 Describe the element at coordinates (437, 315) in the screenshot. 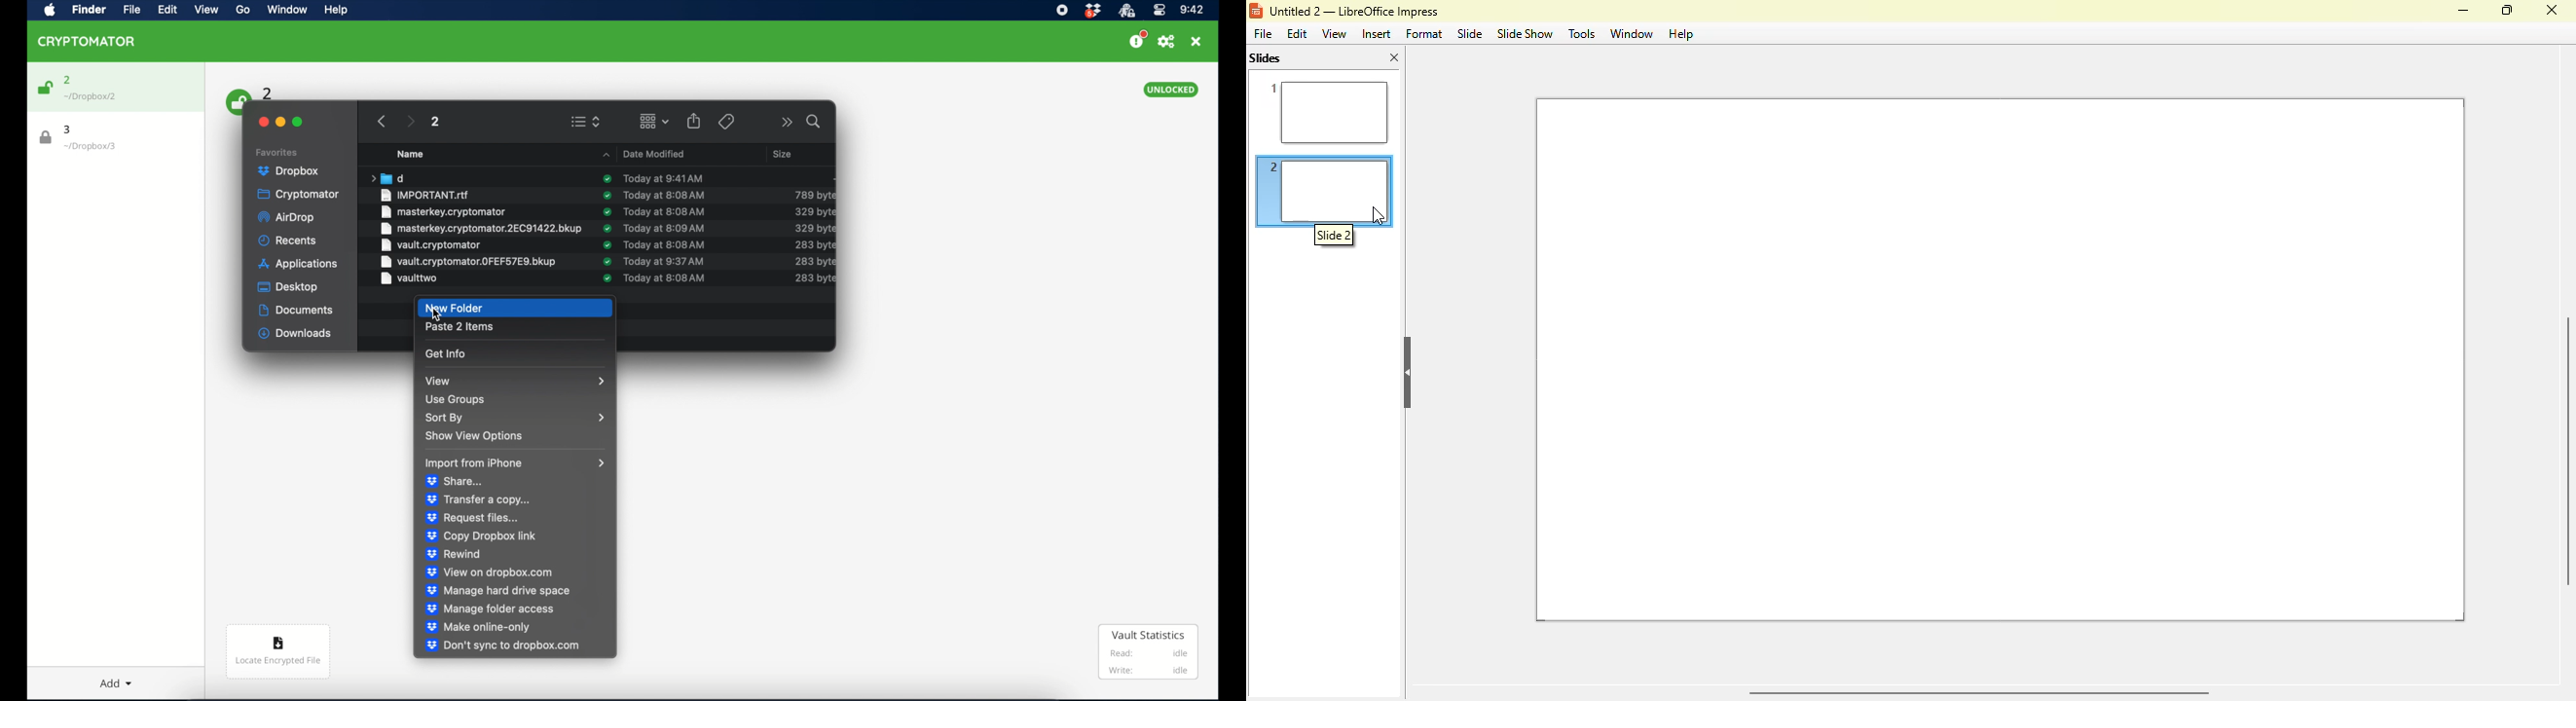

I see `cursor` at that location.